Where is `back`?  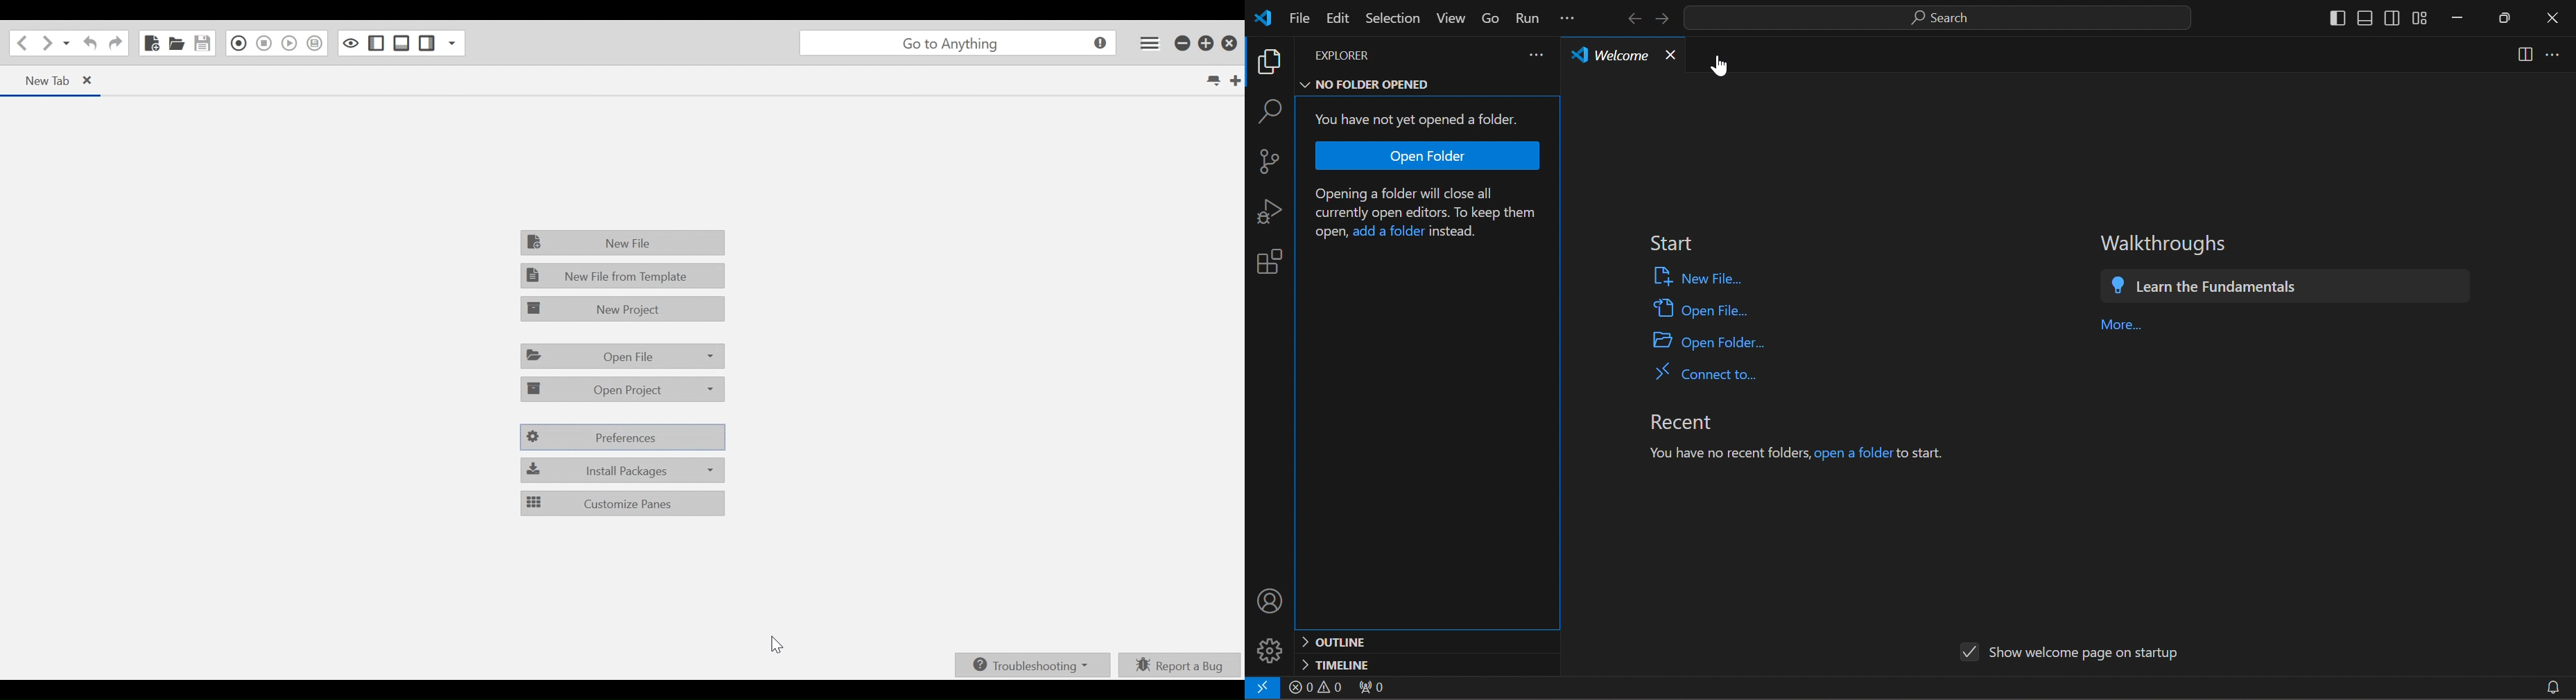
back is located at coordinates (1634, 18).